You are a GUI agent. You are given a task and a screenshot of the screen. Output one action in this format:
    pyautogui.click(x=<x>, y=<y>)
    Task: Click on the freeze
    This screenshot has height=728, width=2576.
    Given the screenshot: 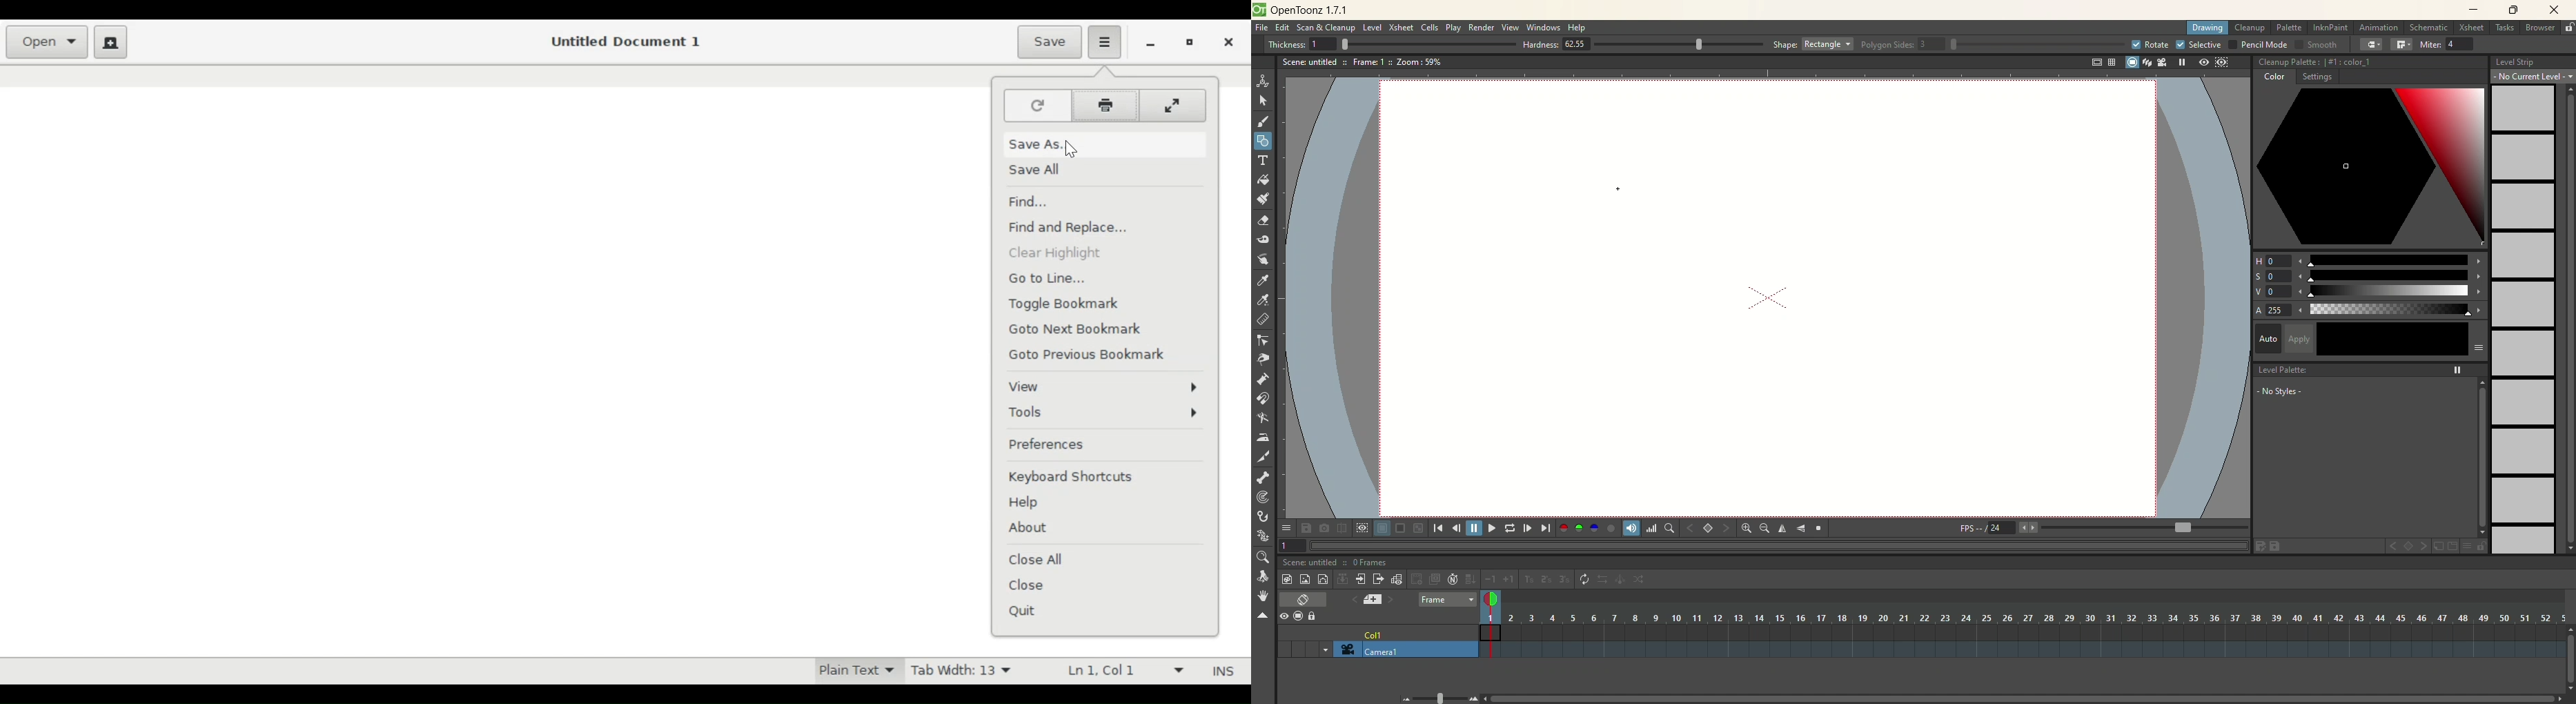 What is the action you would take?
    pyautogui.click(x=2179, y=62)
    